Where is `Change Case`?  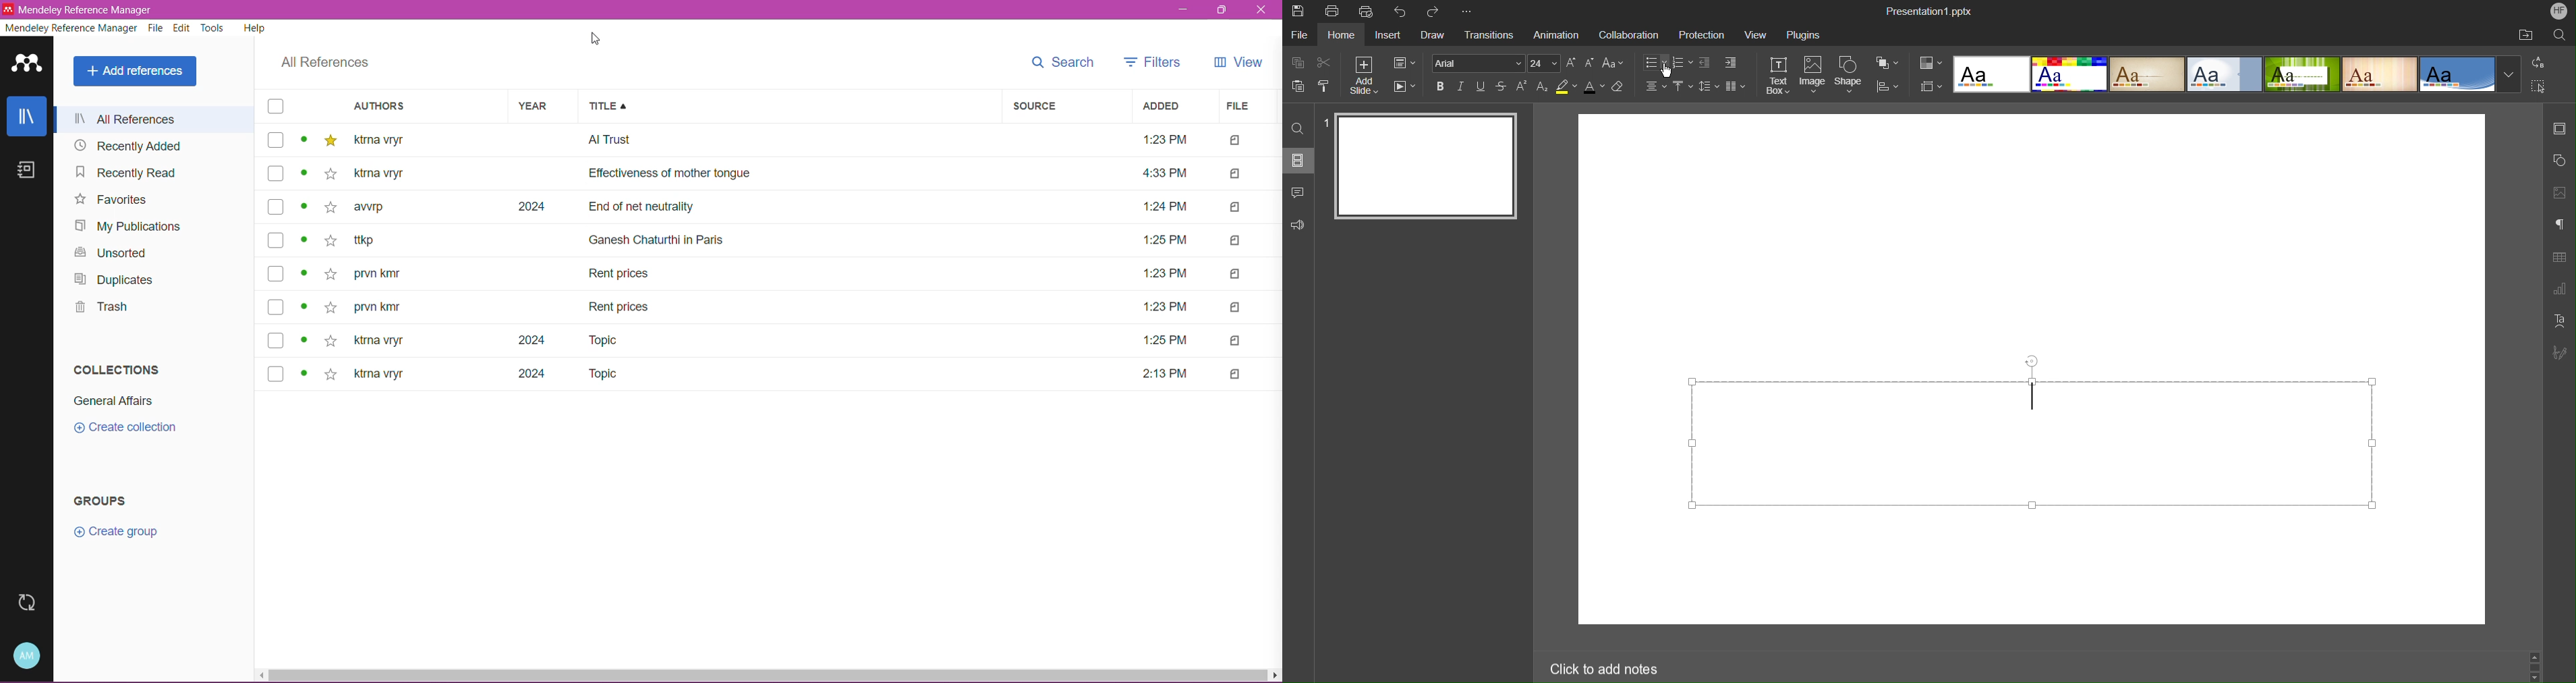
Change Case is located at coordinates (1611, 63).